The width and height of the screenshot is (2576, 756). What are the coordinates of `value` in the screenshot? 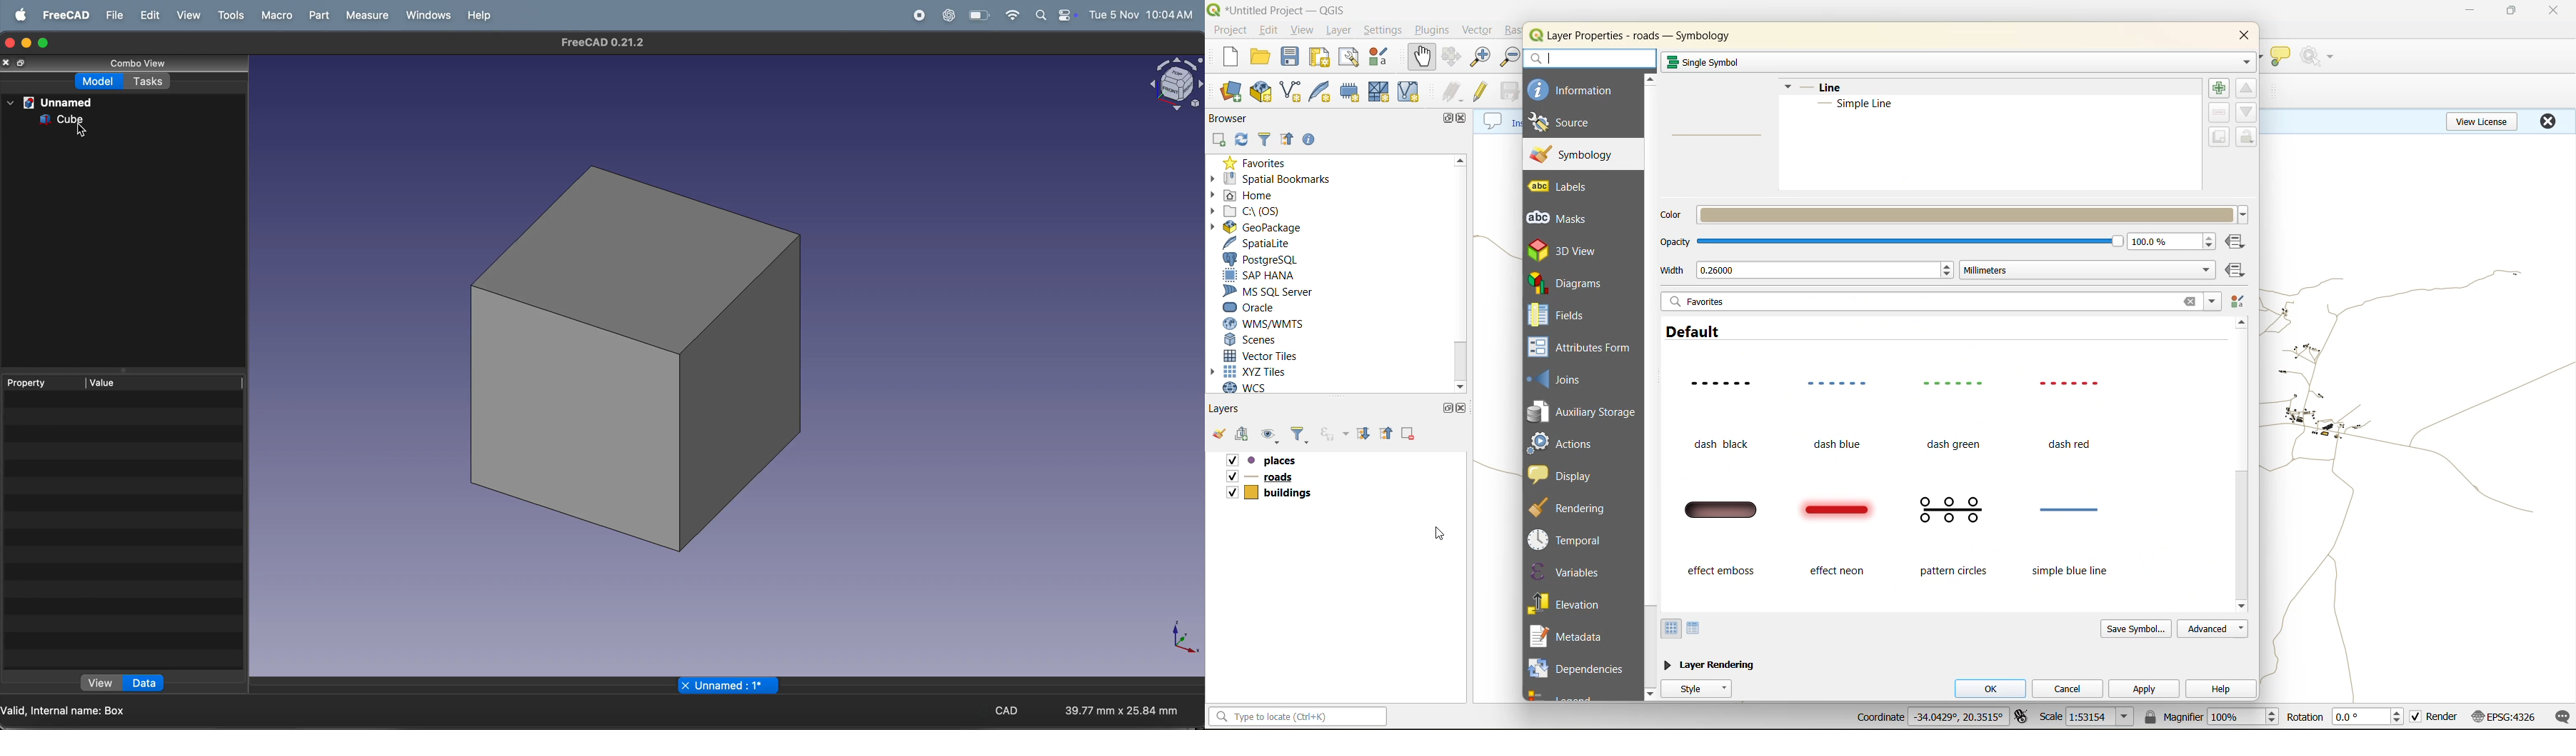 It's located at (109, 383).